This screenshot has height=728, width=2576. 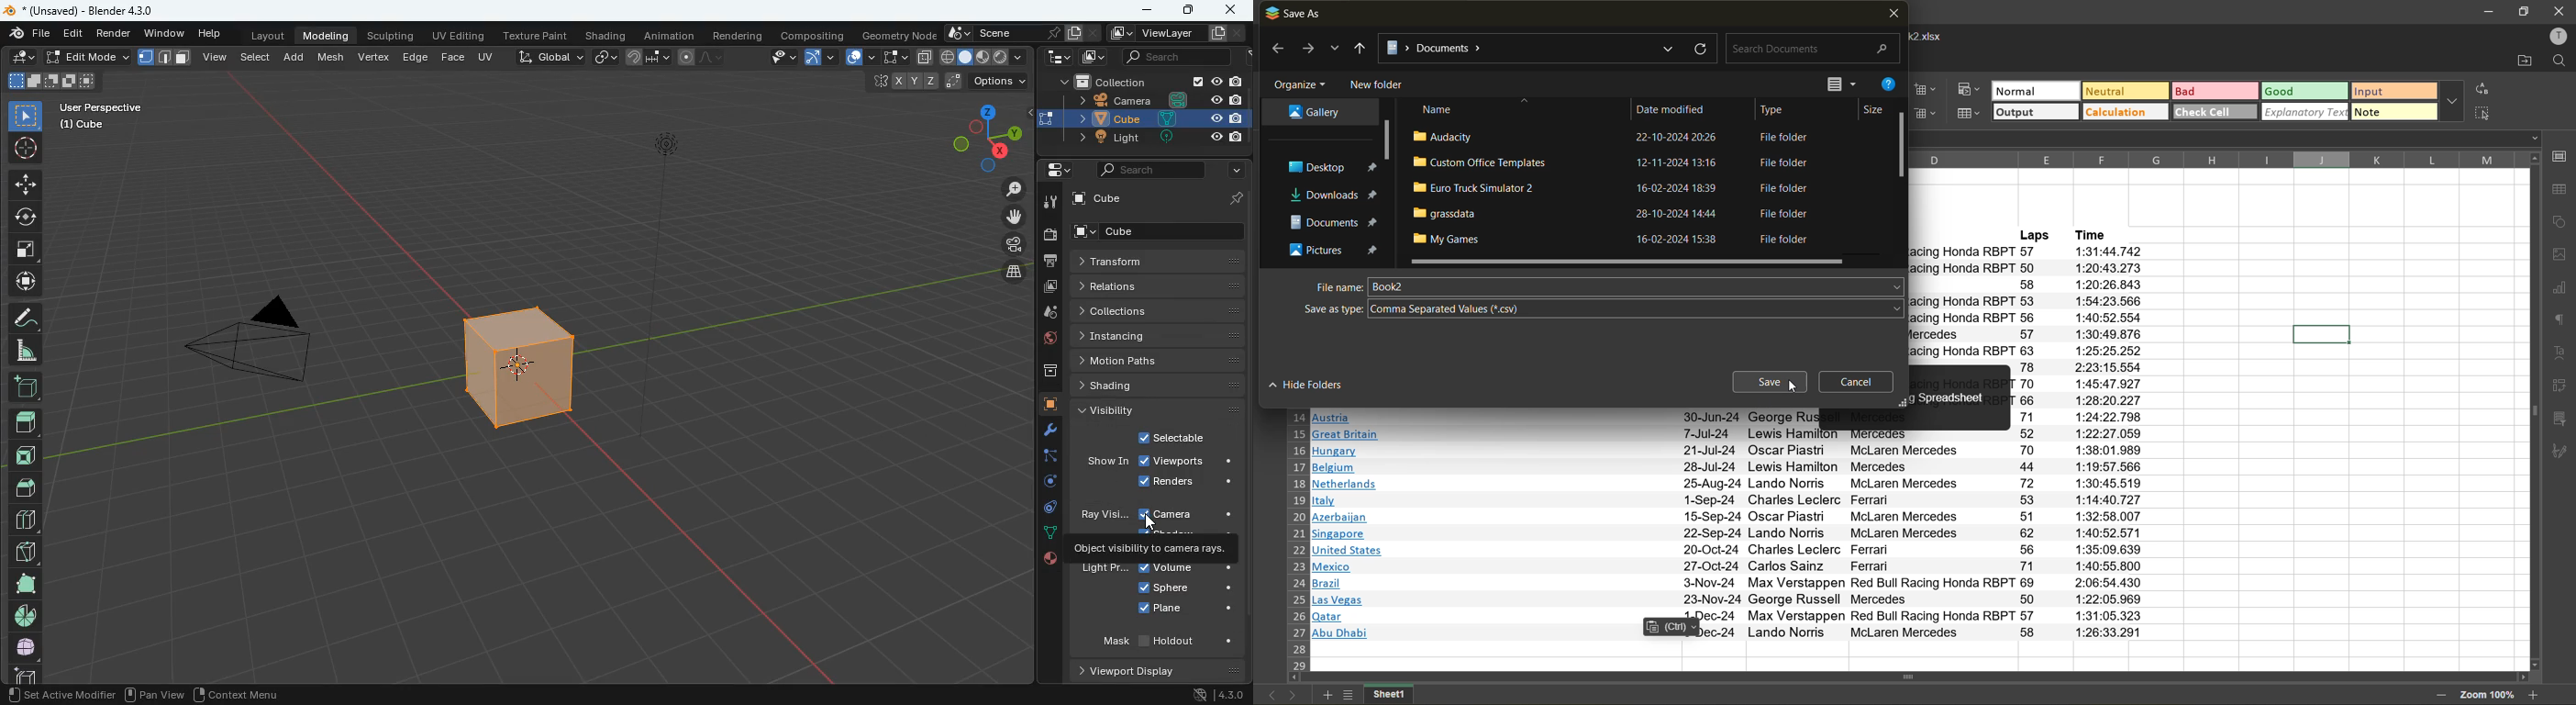 What do you see at coordinates (24, 649) in the screenshot?
I see `globe` at bounding box center [24, 649].